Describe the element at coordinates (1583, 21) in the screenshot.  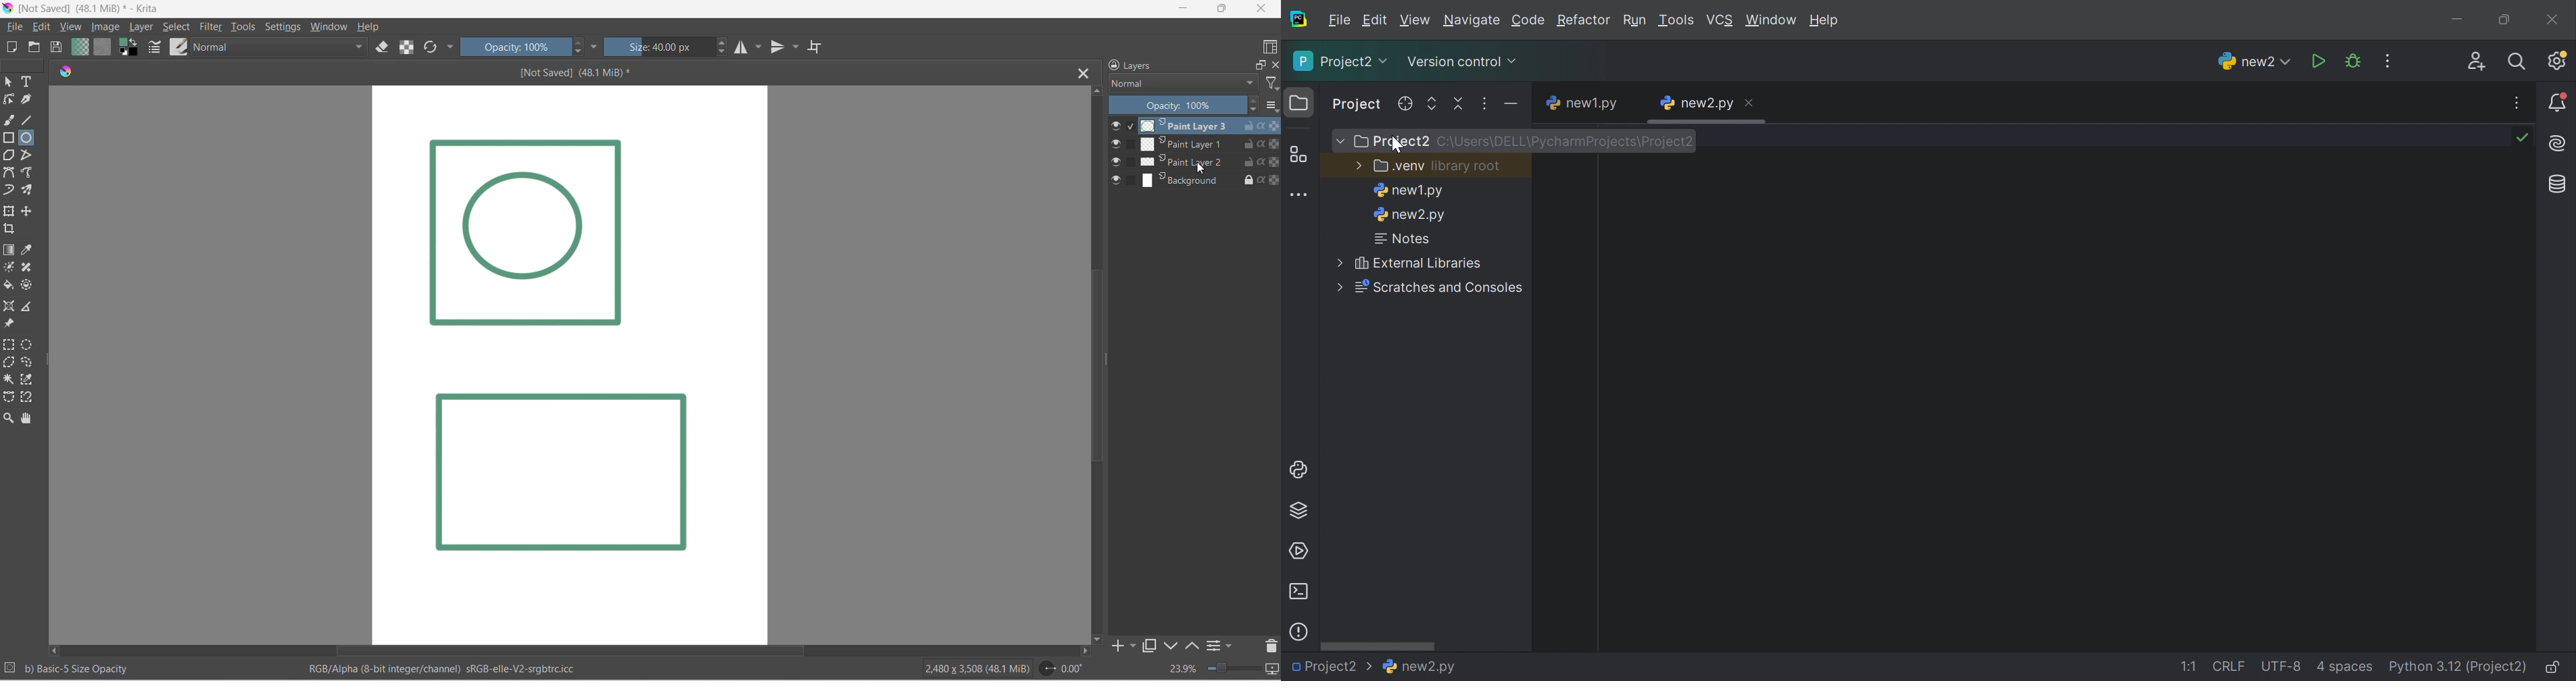
I see `Refactor` at that location.